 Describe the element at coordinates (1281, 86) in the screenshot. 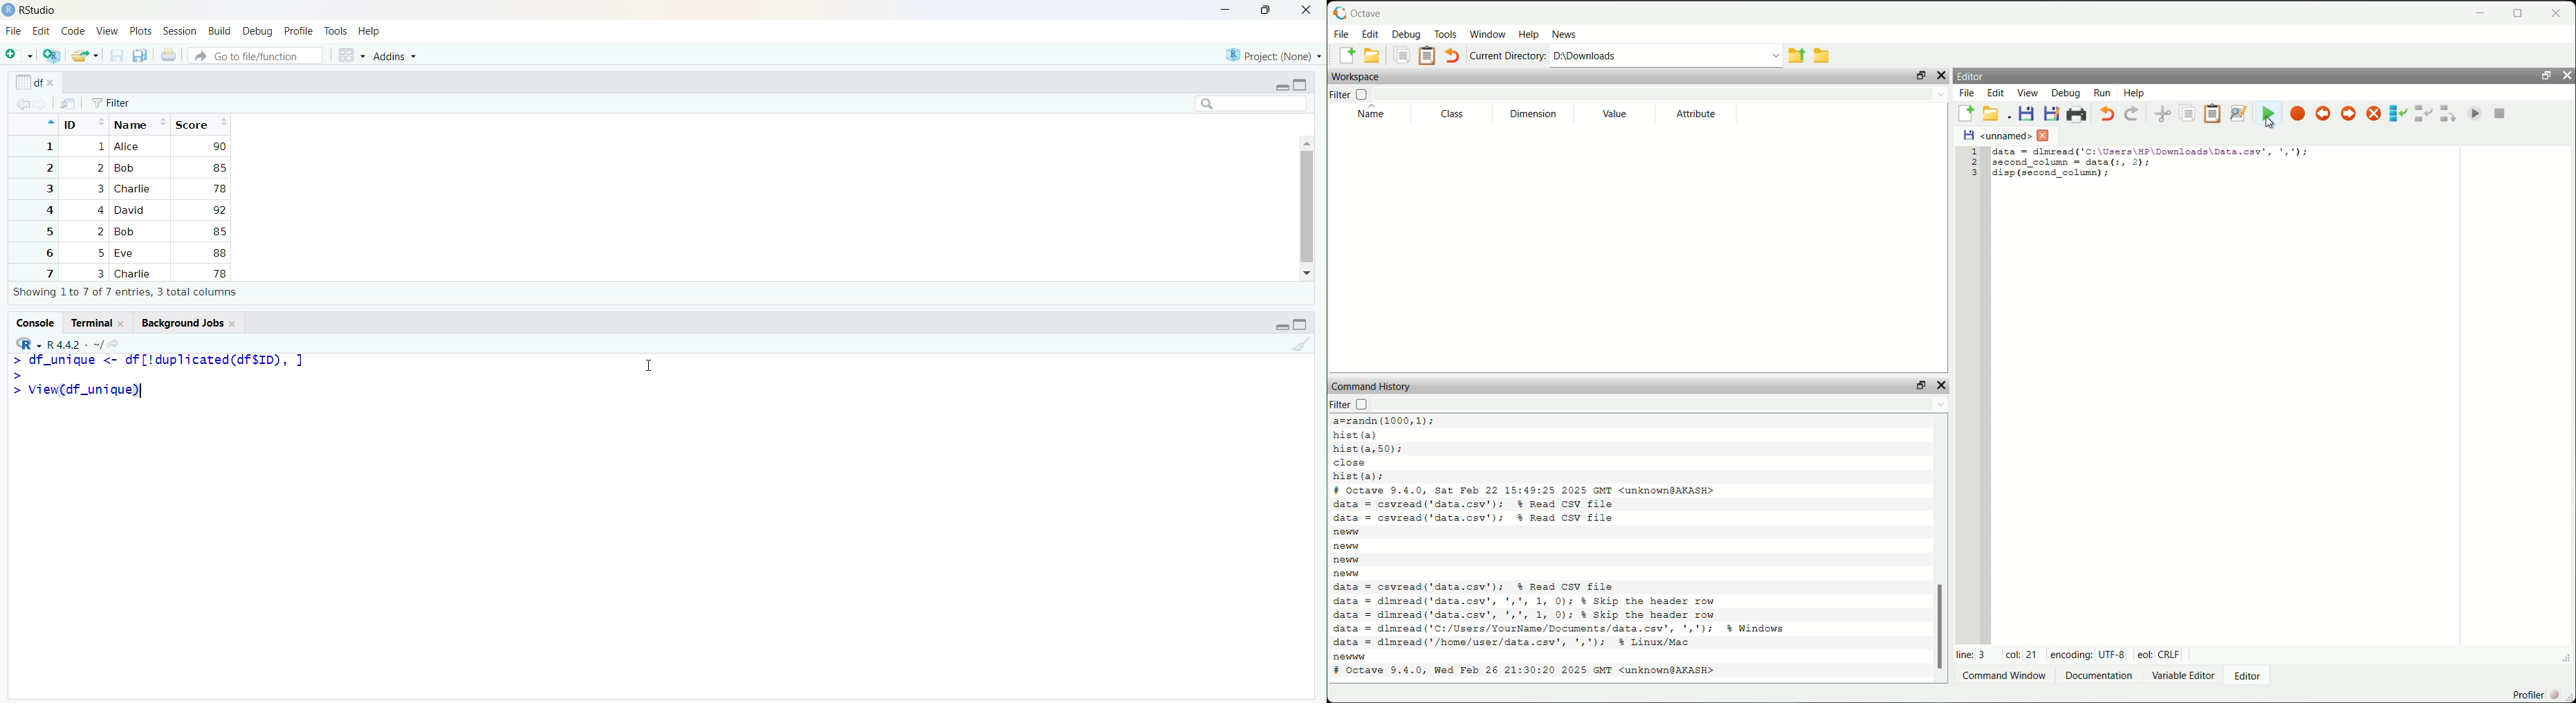

I see `minimize` at that location.